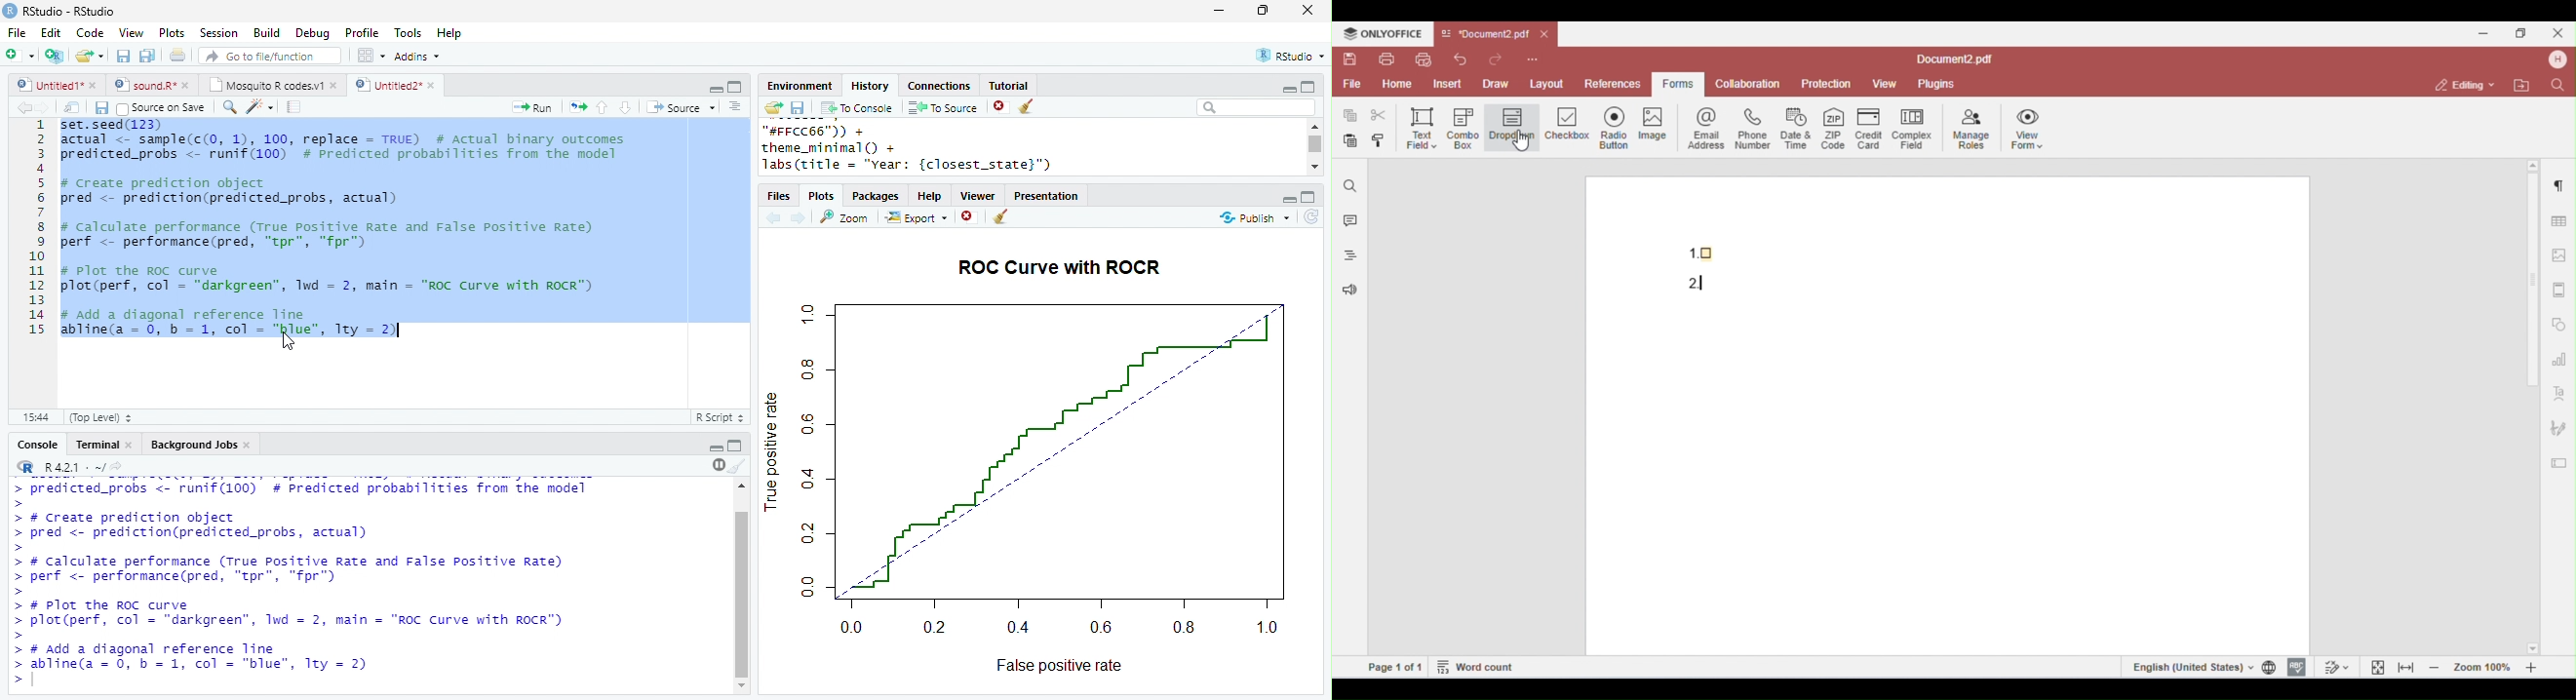  Describe the element at coordinates (943, 107) in the screenshot. I see `To source` at that location.